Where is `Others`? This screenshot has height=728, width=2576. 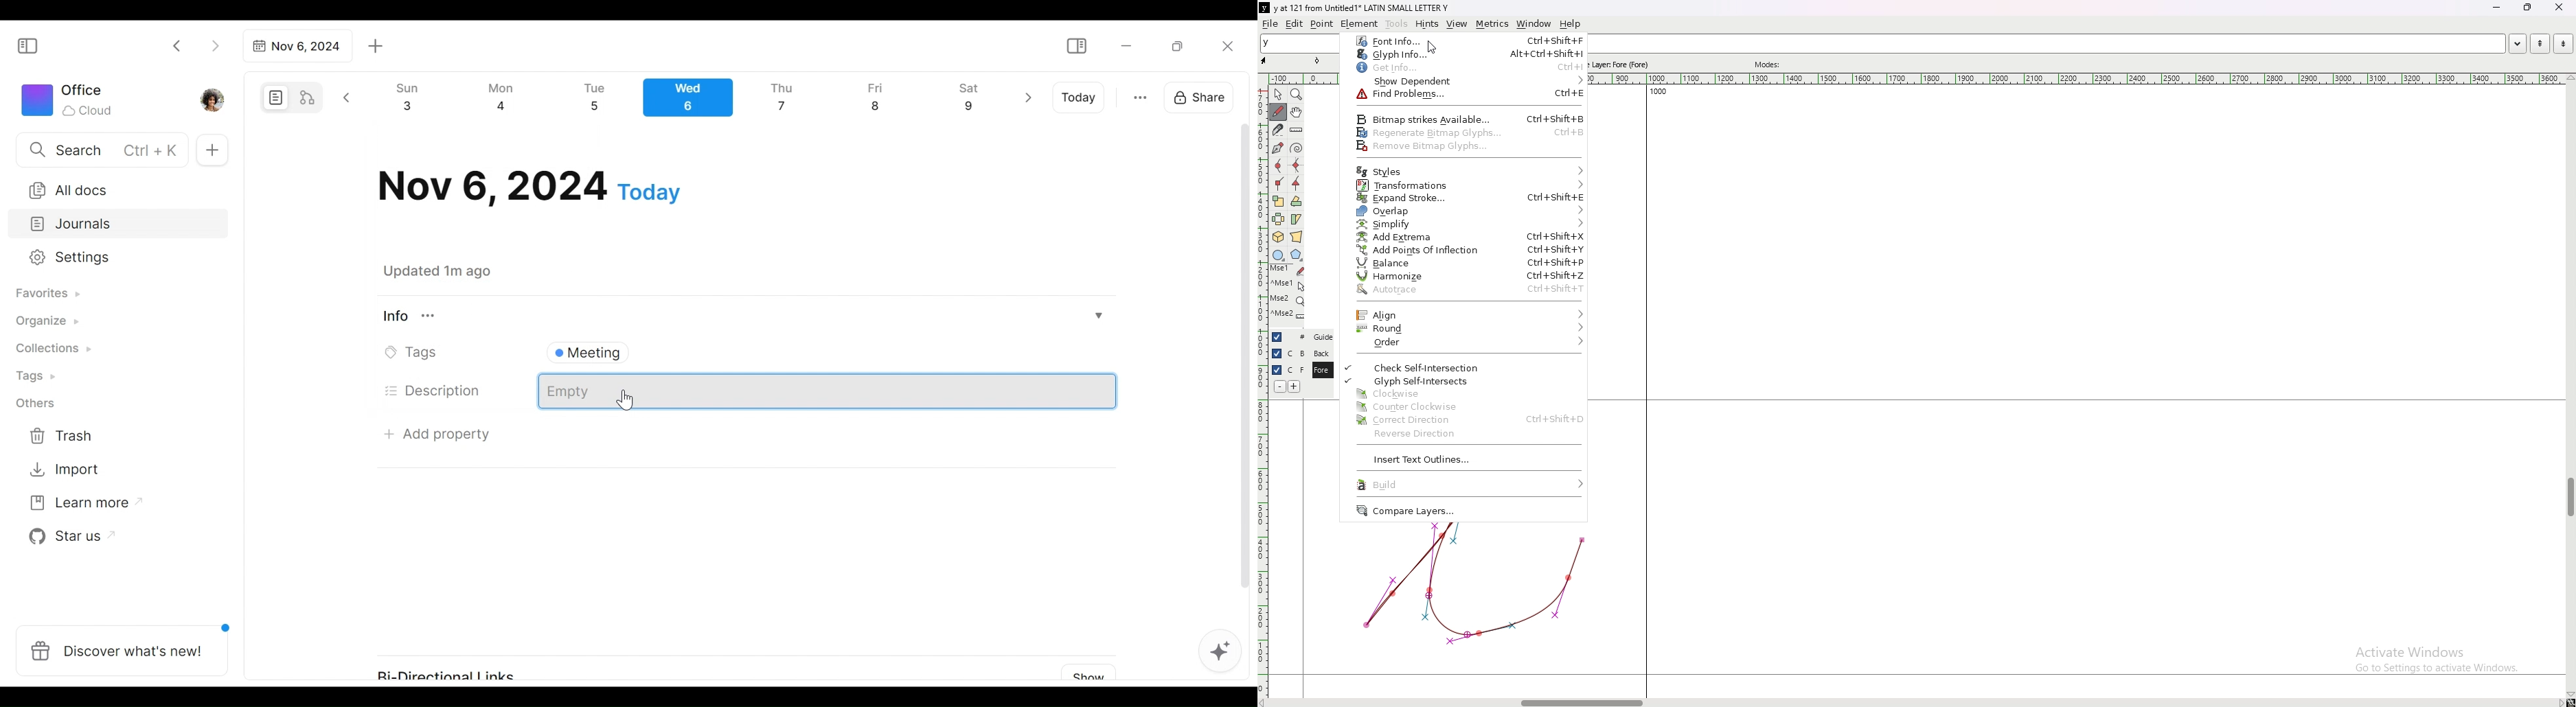 Others is located at coordinates (36, 403).